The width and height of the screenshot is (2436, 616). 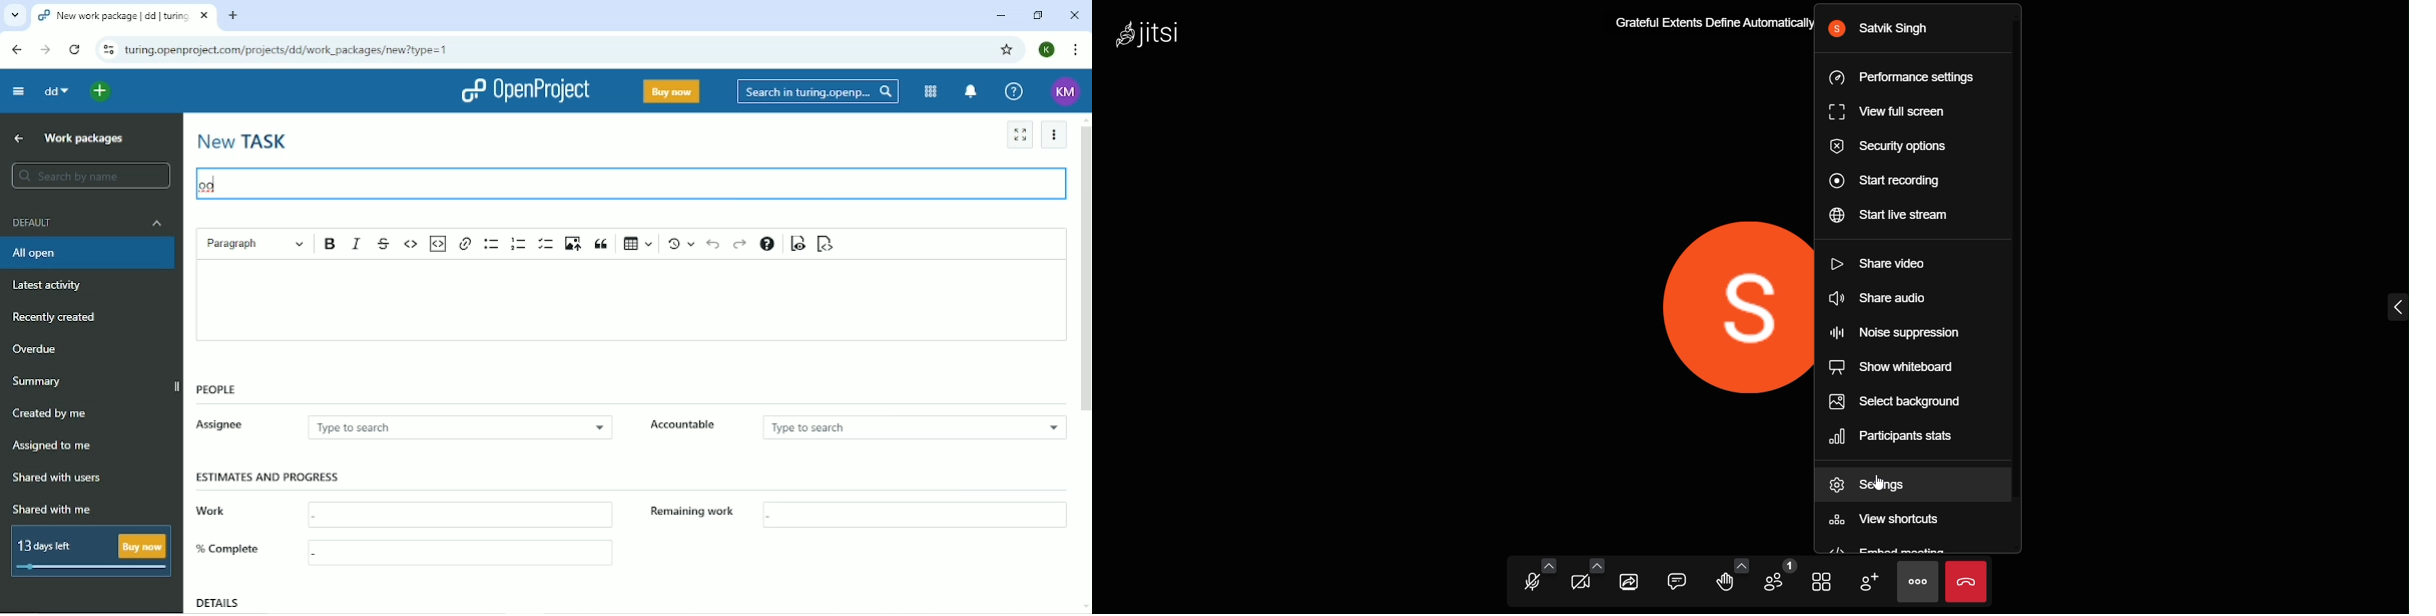 What do you see at coordinates (1085, 268) in the screenshot?
I see `Vertical scrollbar` at bounding box center [1085, 268].